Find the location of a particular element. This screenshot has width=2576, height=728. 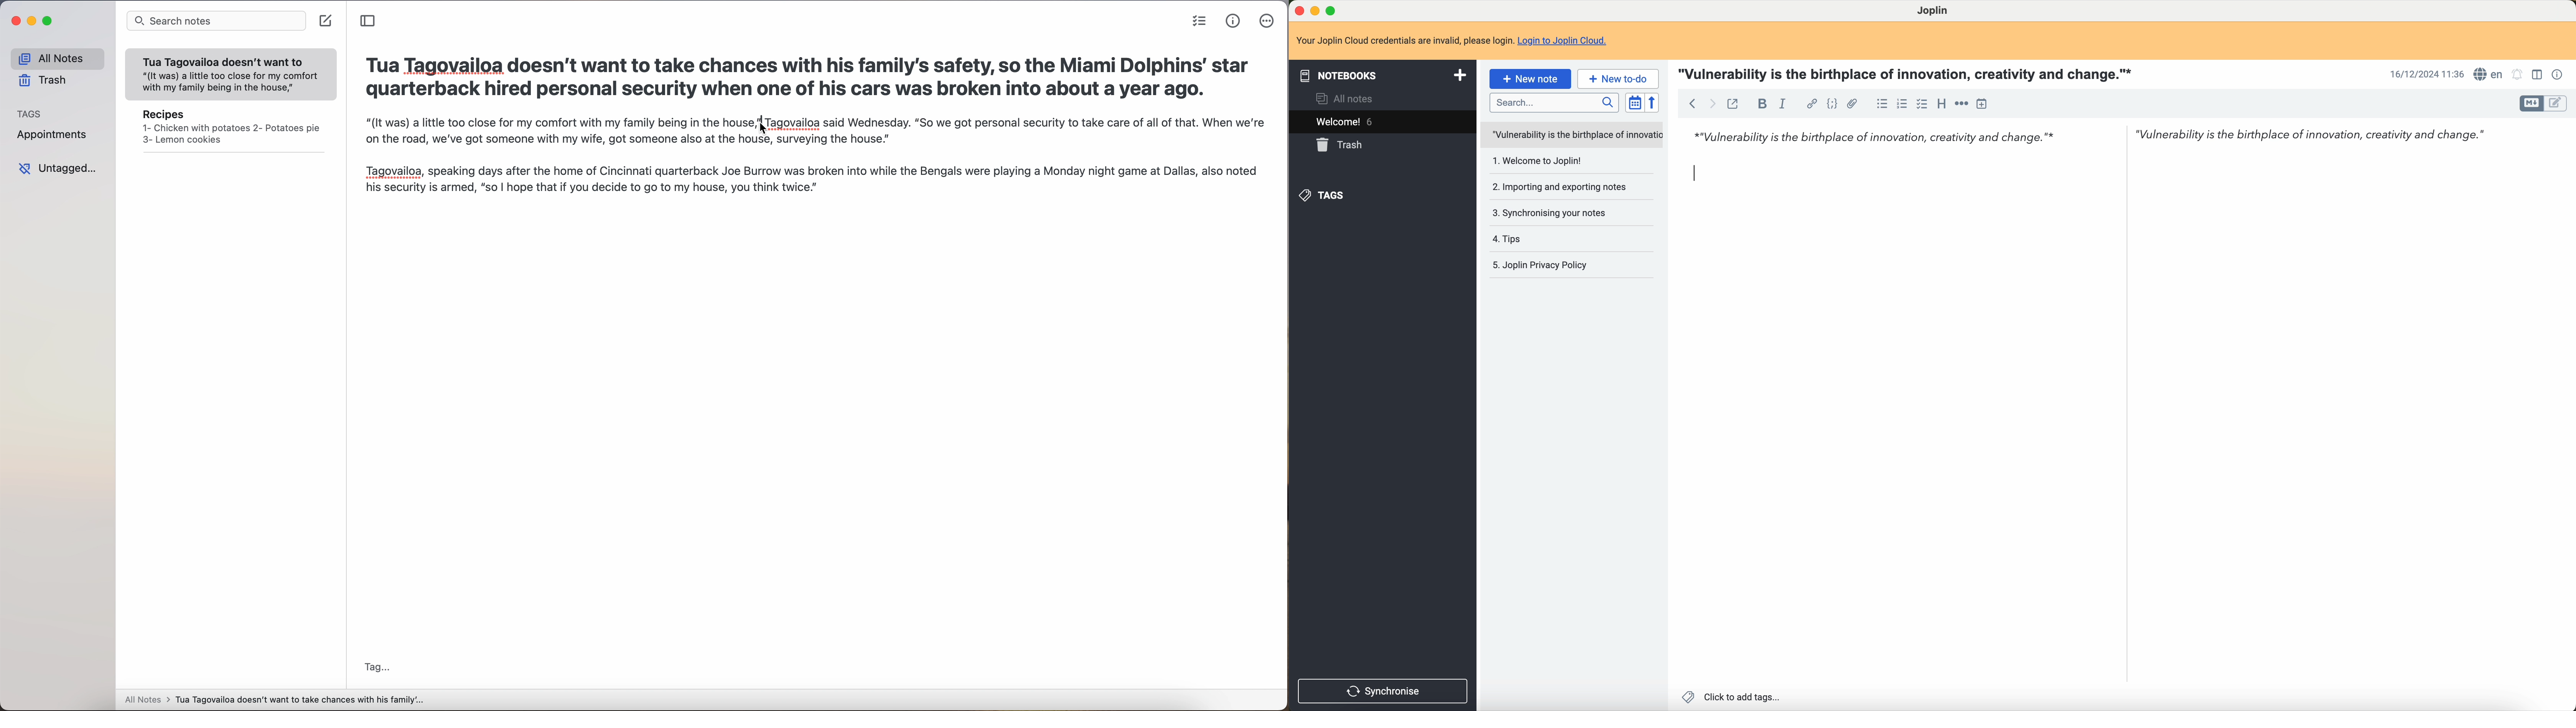

reverse sort order is located at coordinates (1653, 103).